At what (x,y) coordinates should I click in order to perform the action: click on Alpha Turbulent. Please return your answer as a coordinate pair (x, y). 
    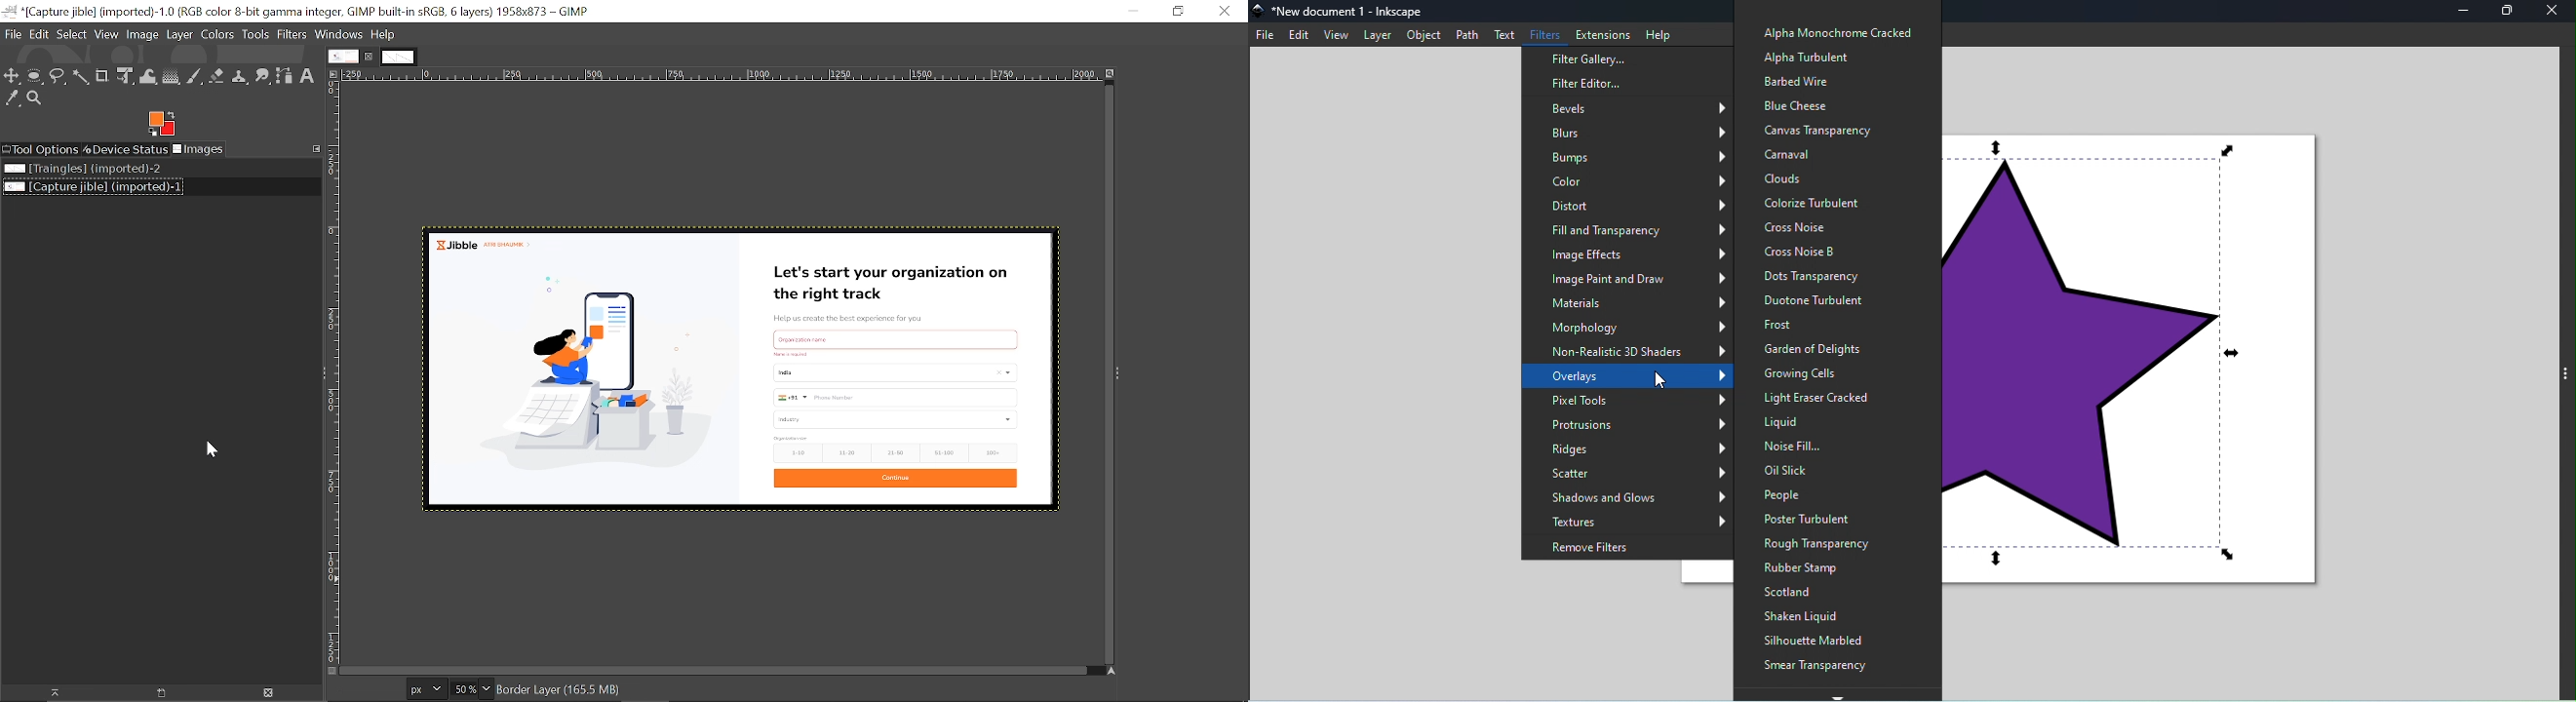
    Looking at the image, I should click on (1809, 58).